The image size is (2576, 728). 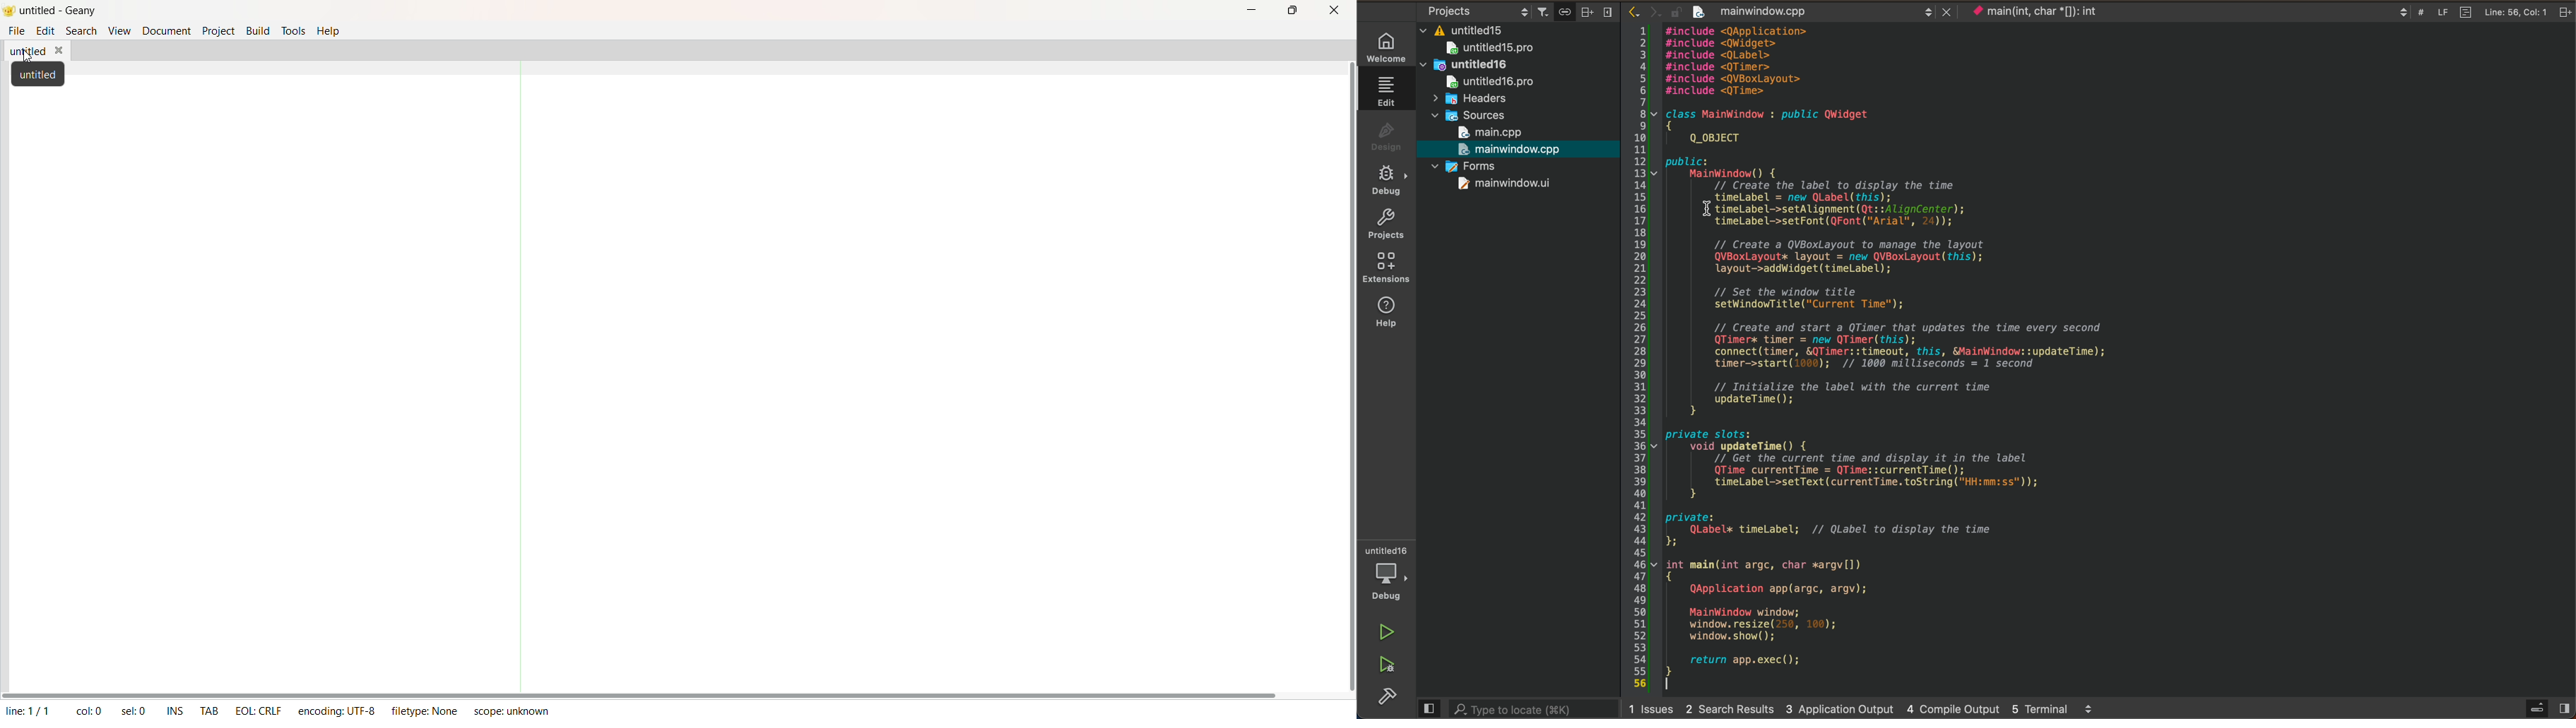 I want to click on Type to locate, so click(x=1513, y=708).